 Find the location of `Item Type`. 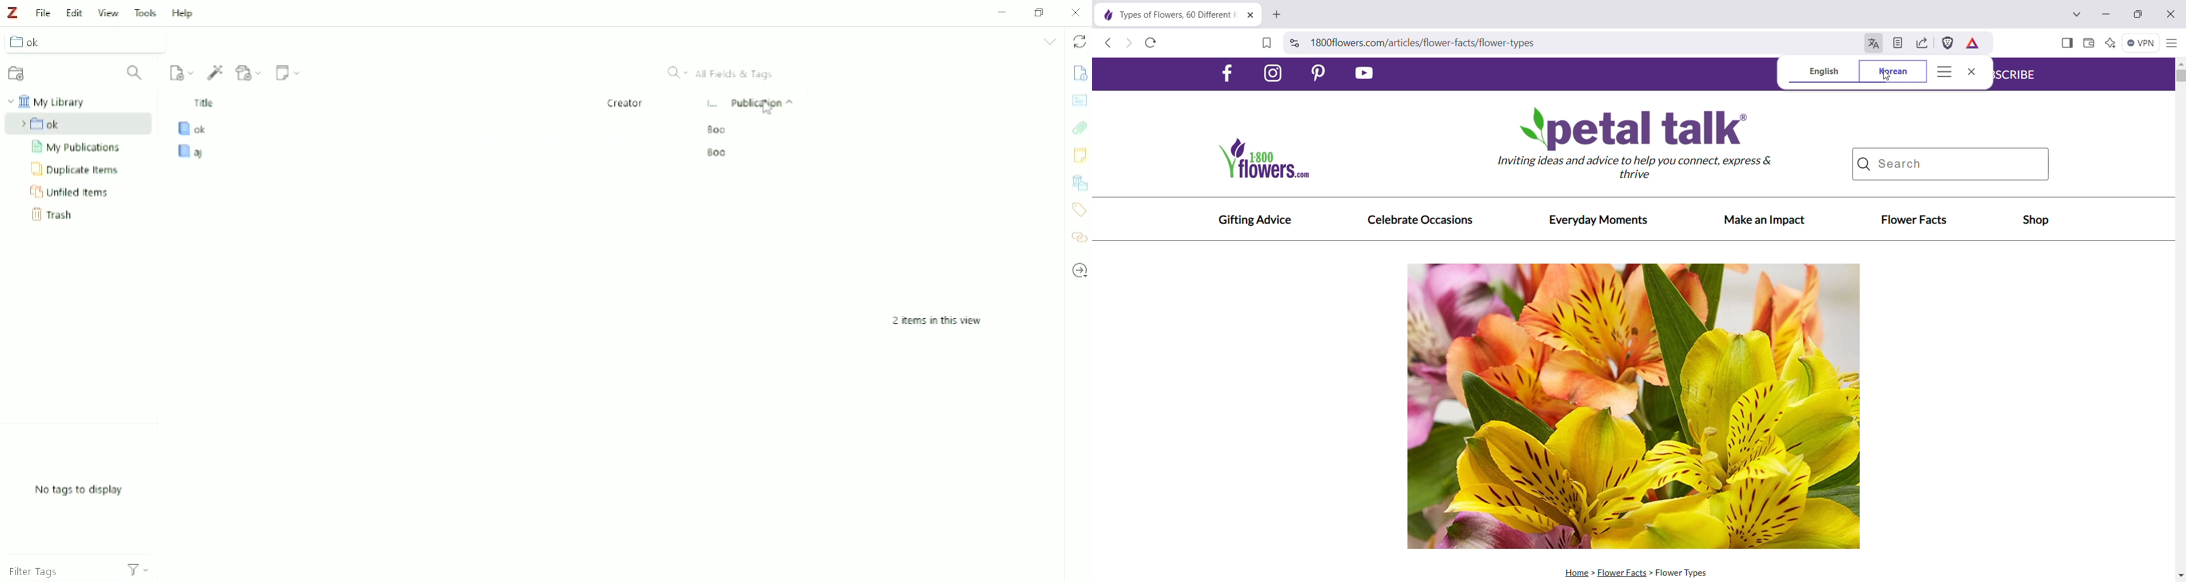

Item Type is located at coordinates (710, 105).